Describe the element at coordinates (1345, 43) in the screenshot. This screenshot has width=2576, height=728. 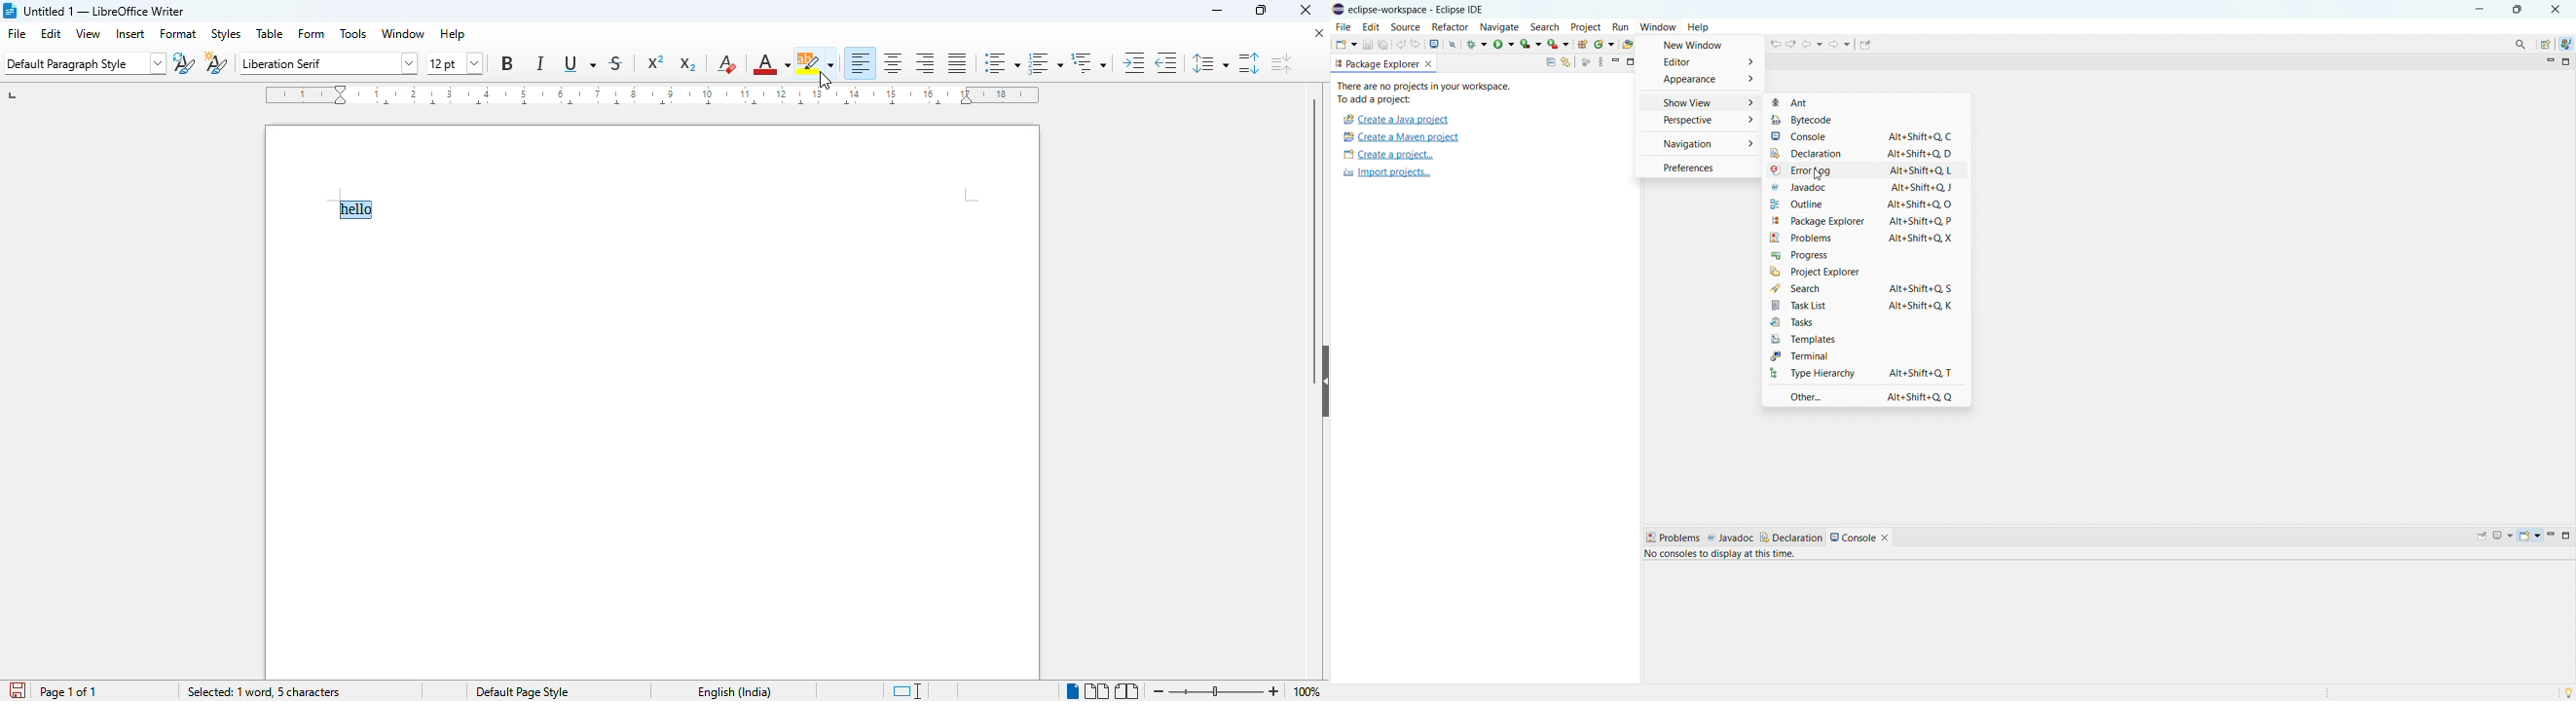
I see `new` at that location.